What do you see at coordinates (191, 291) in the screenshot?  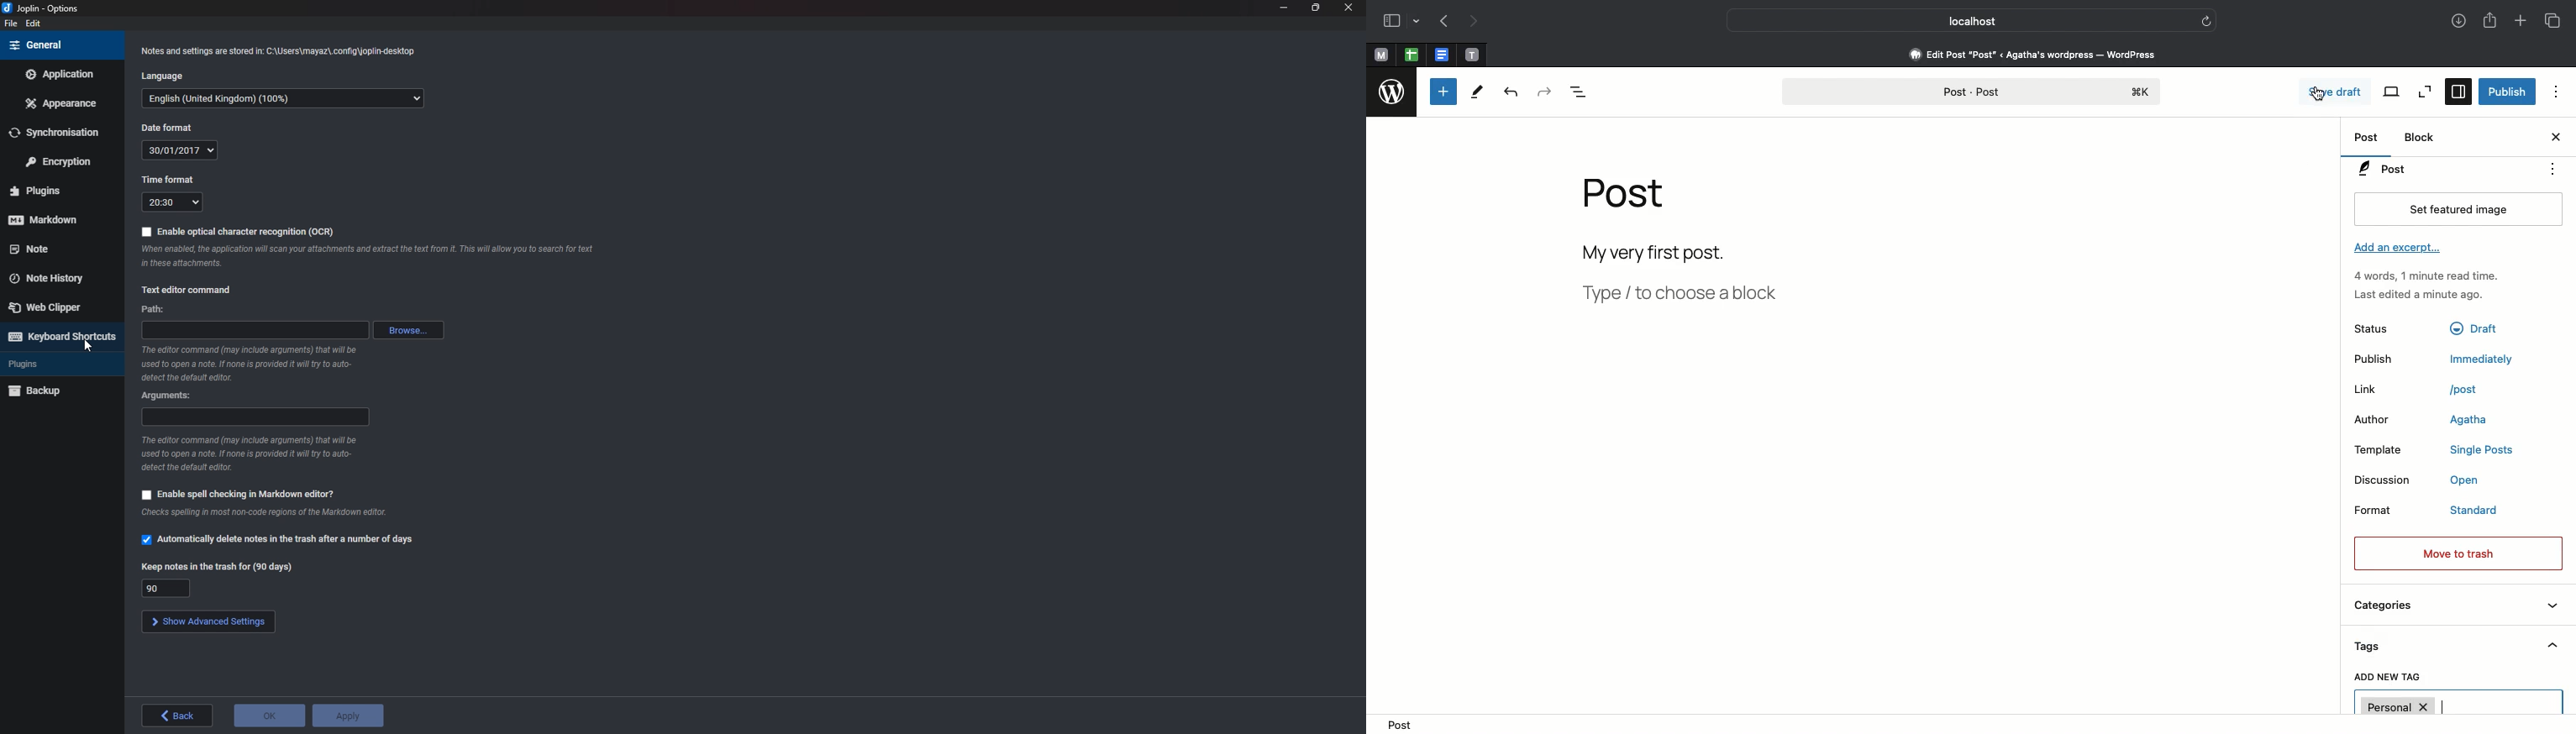 I see `Text editor command` at bounding box center [191, 291].